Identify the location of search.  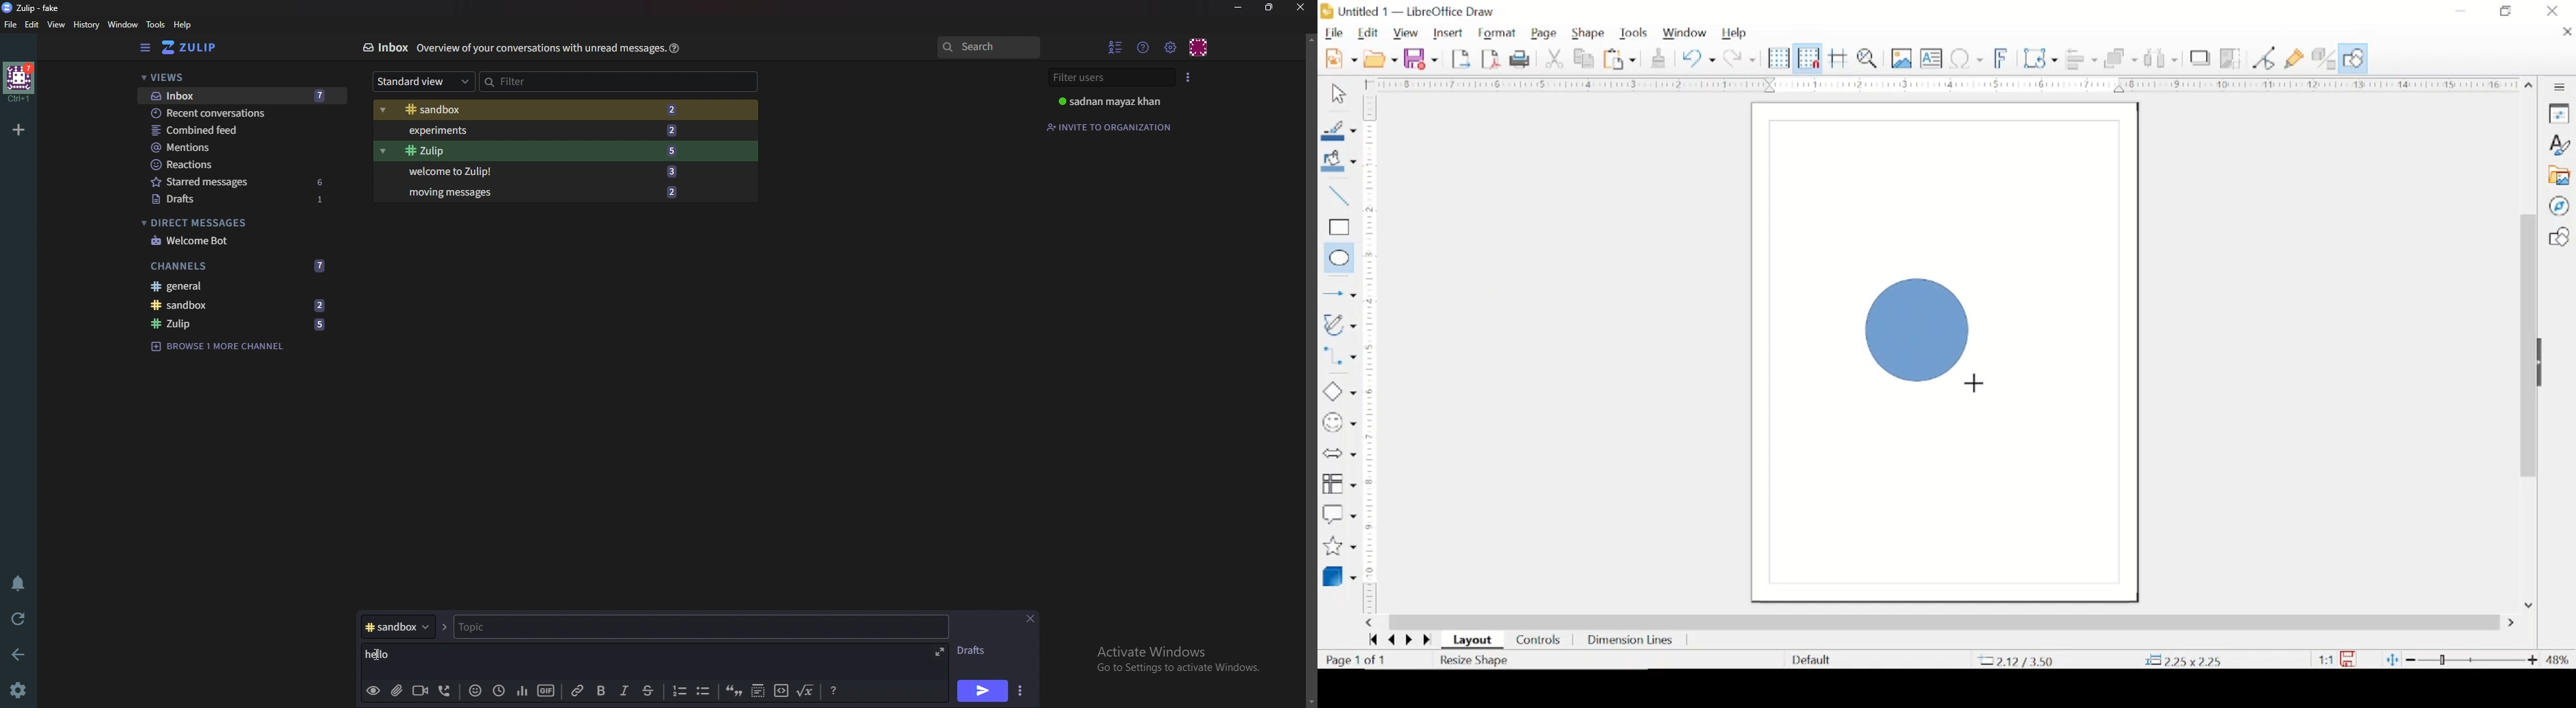
(992, 47).